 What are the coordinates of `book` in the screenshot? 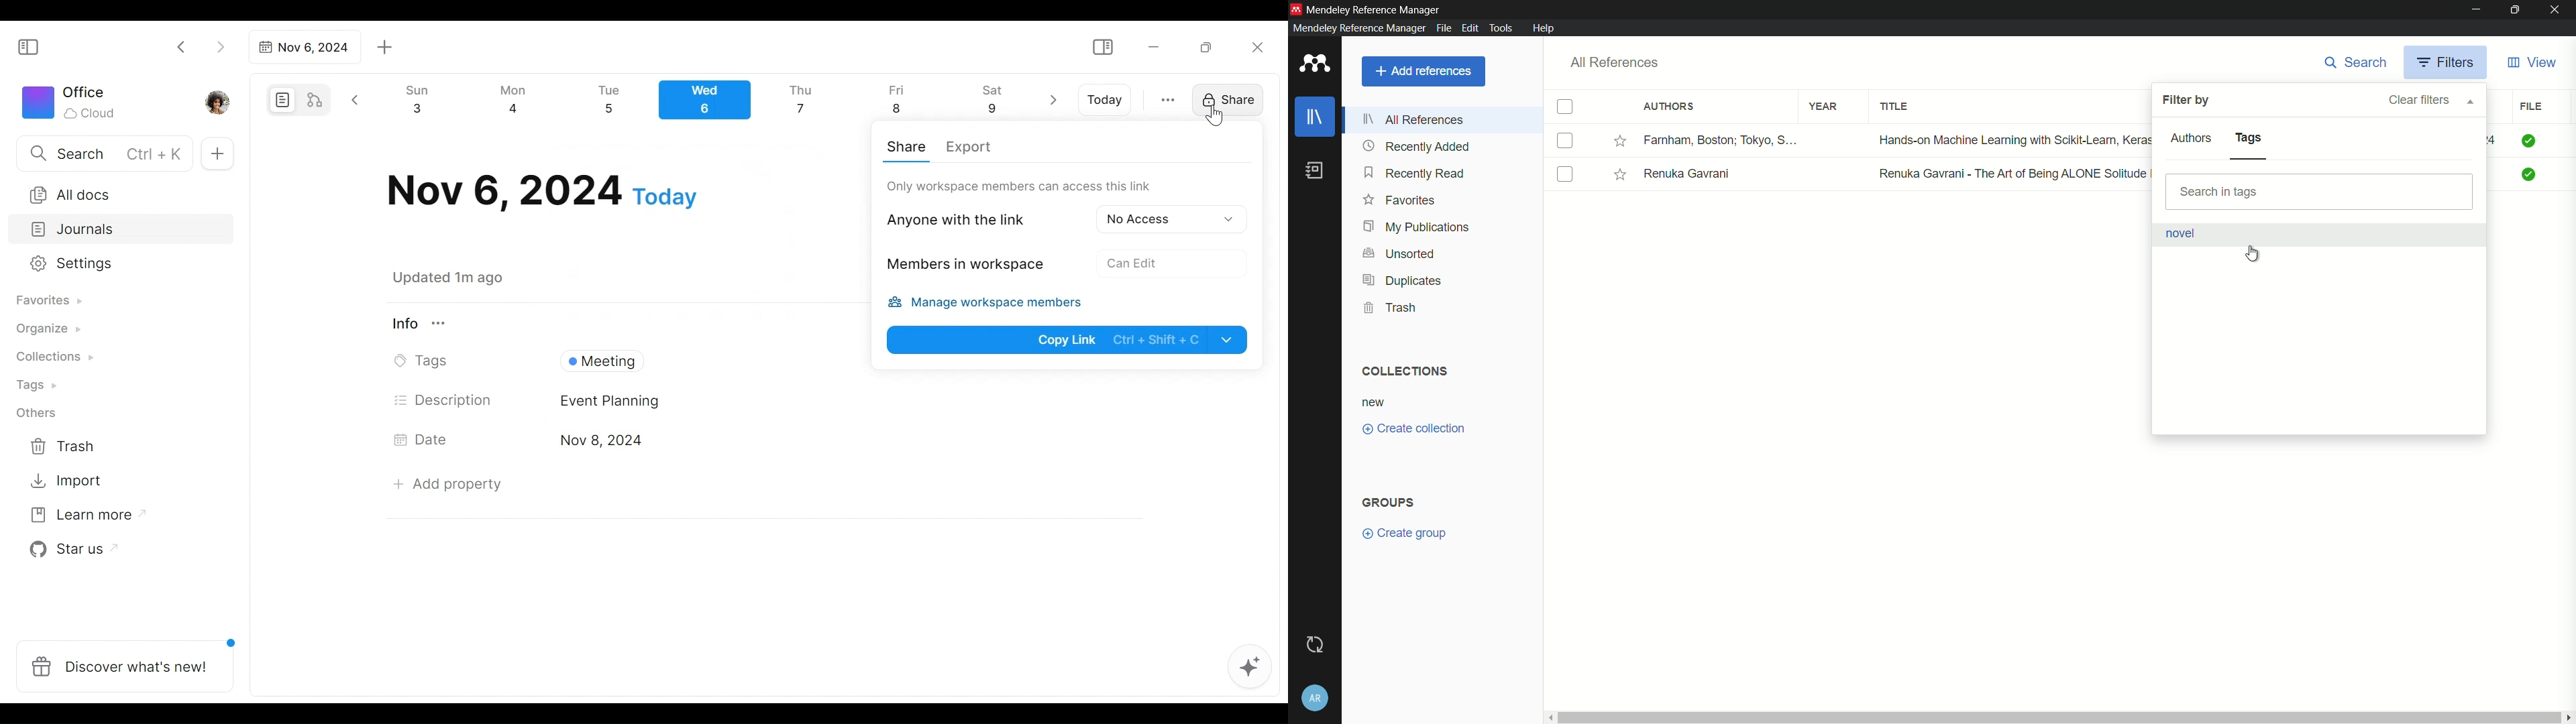 It's located at (1313, 171).